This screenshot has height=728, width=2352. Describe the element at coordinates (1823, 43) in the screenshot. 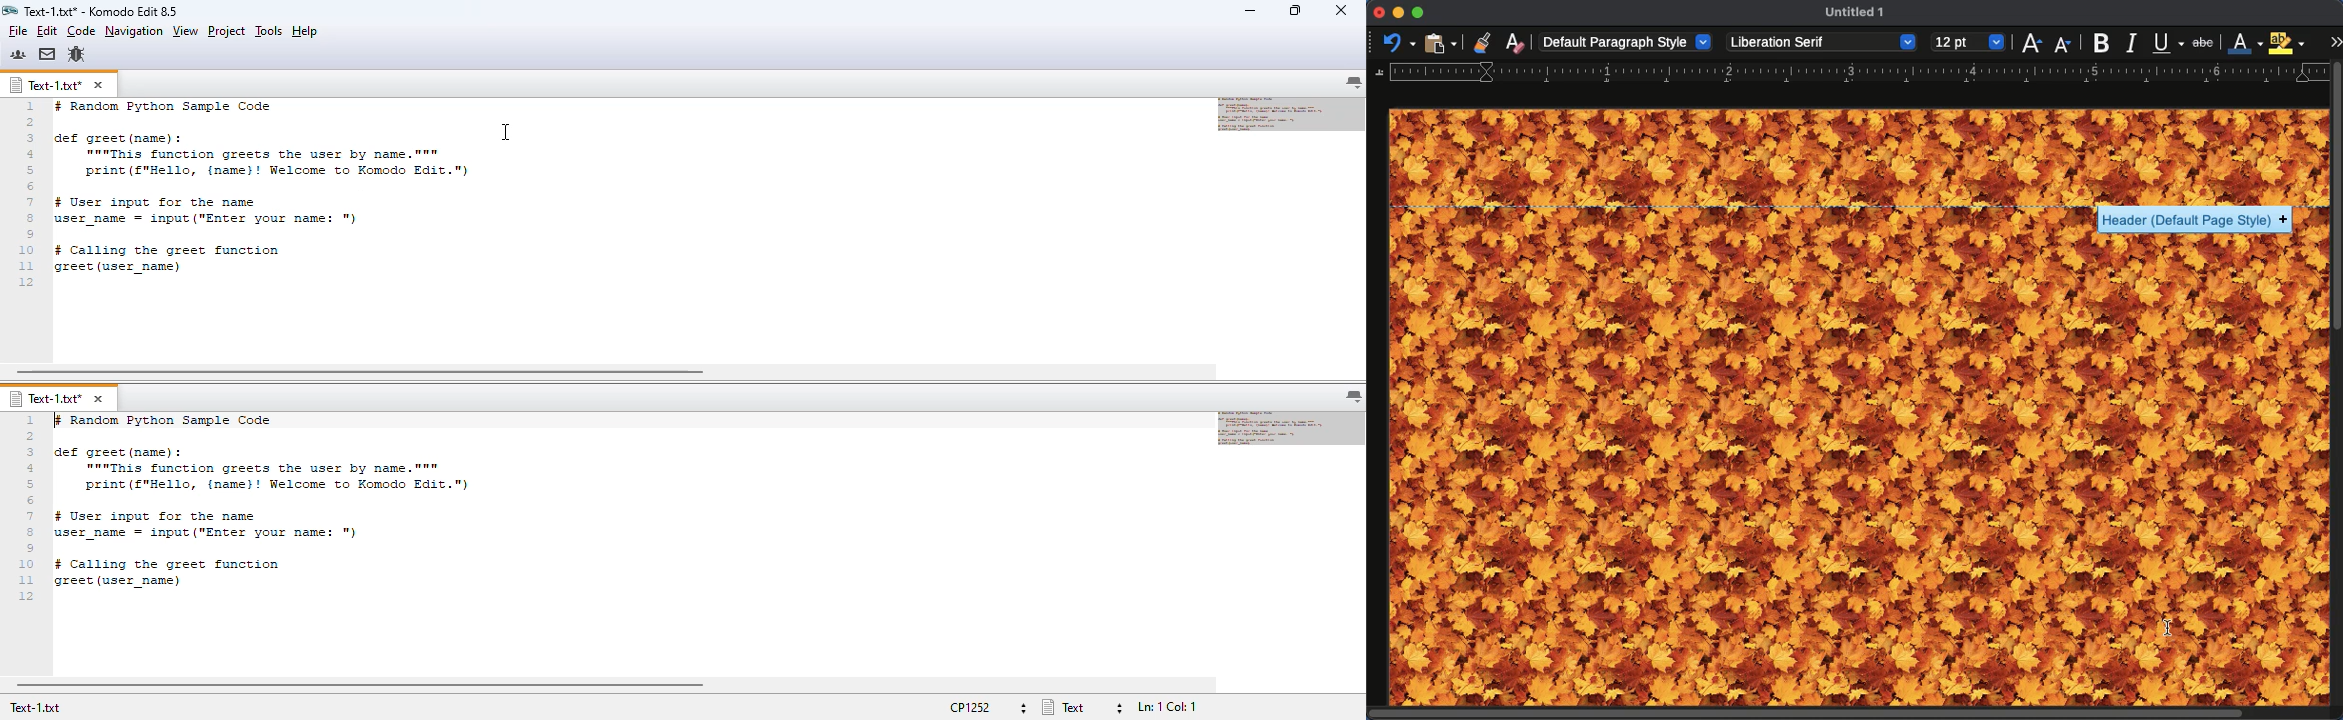

I see `Liberation serif` at that location.